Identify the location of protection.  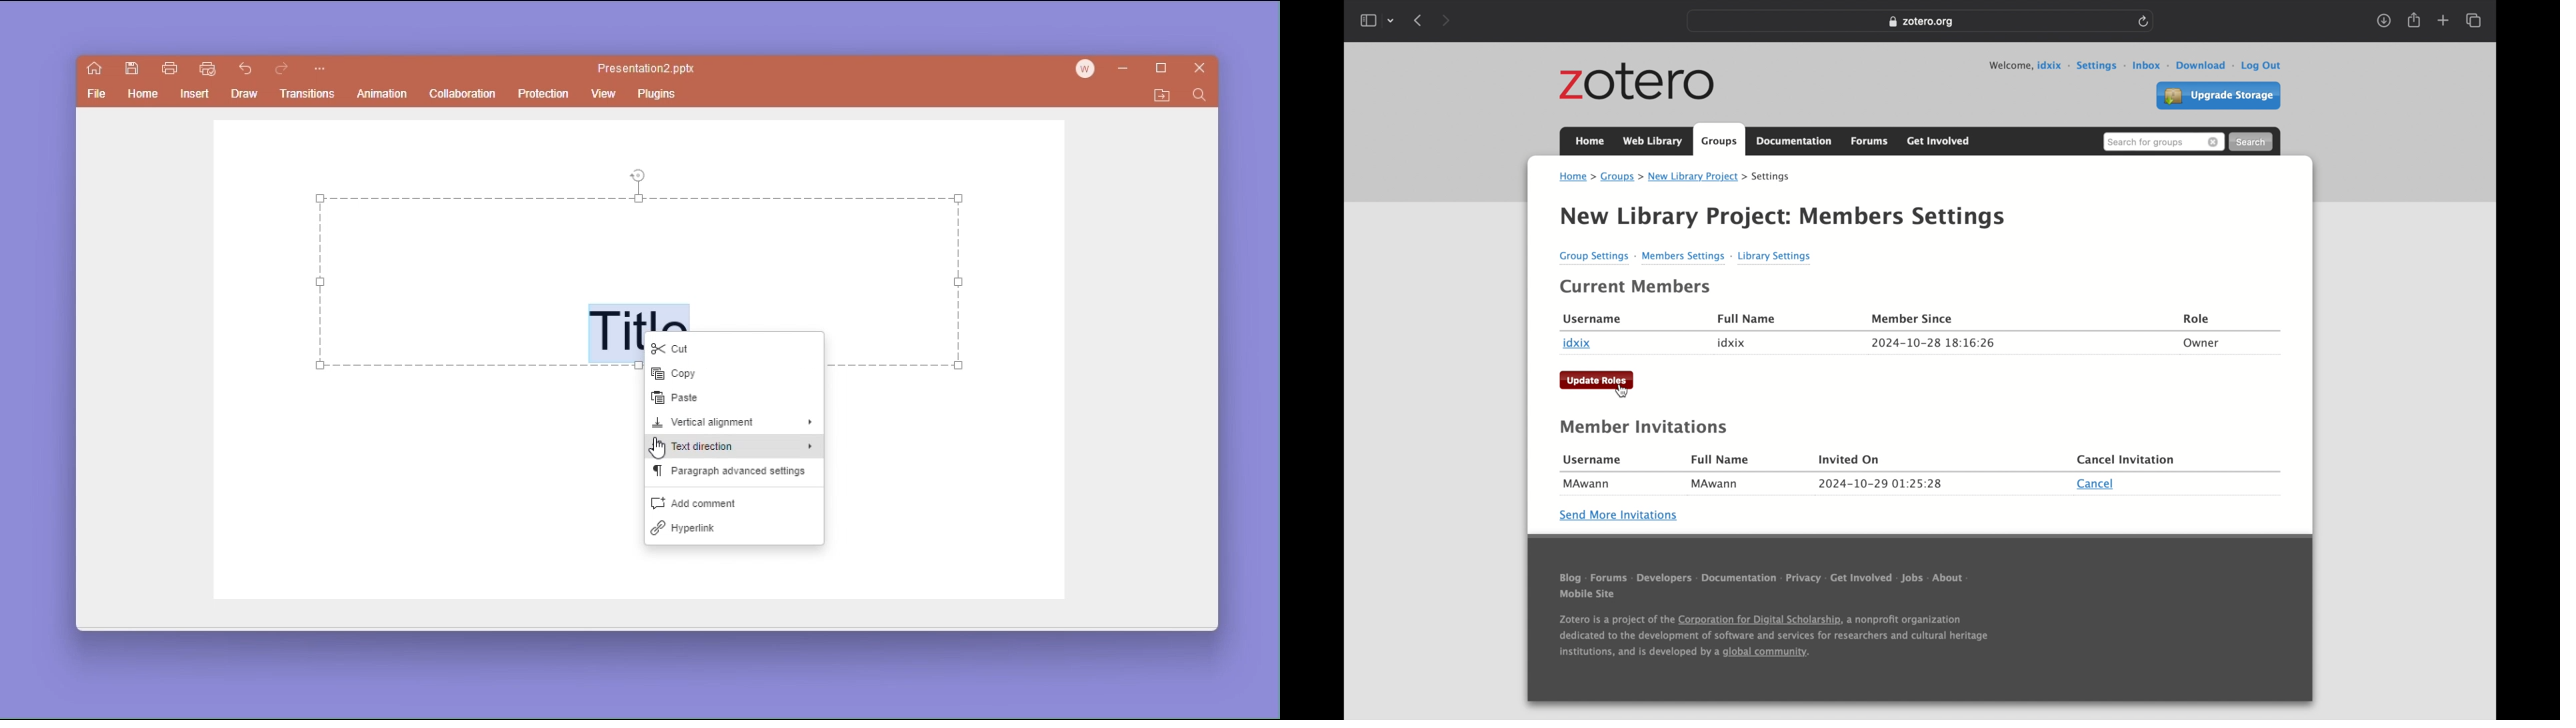
(544, 93).